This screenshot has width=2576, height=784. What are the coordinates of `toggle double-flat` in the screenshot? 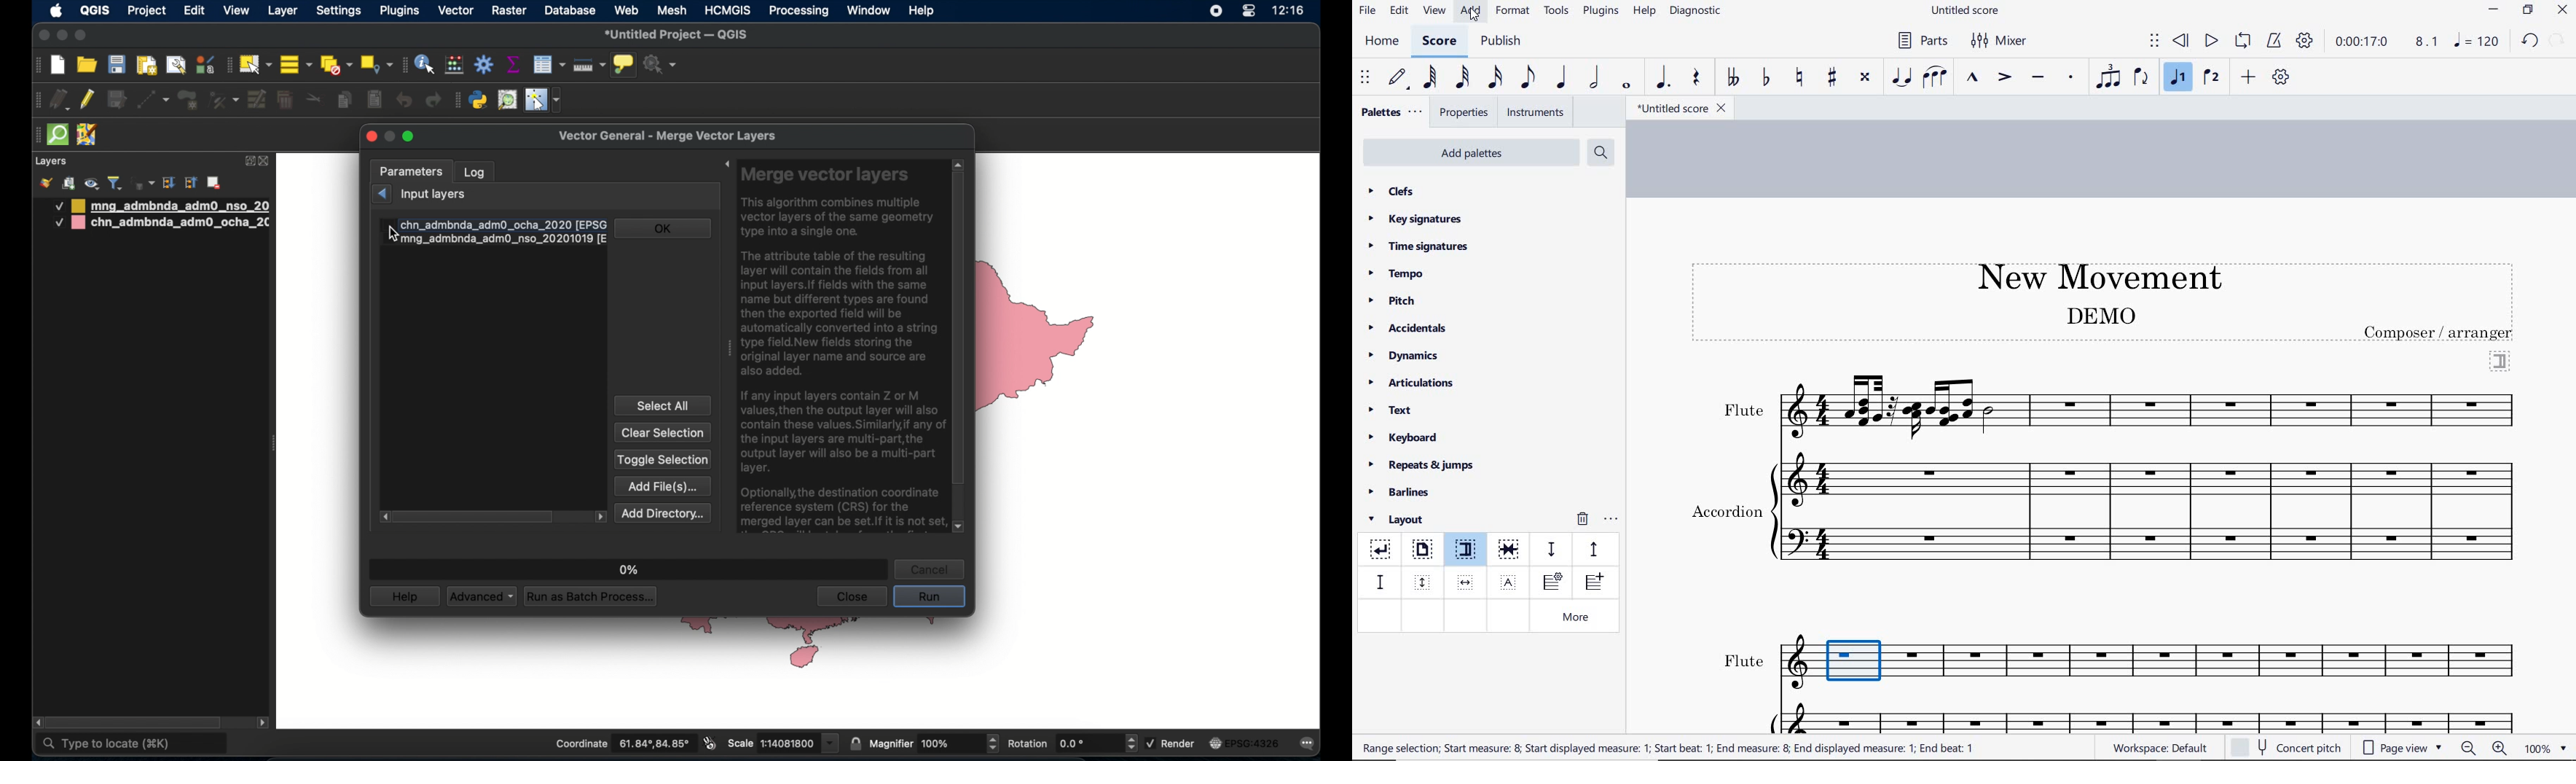 It's located at (1732, 78).